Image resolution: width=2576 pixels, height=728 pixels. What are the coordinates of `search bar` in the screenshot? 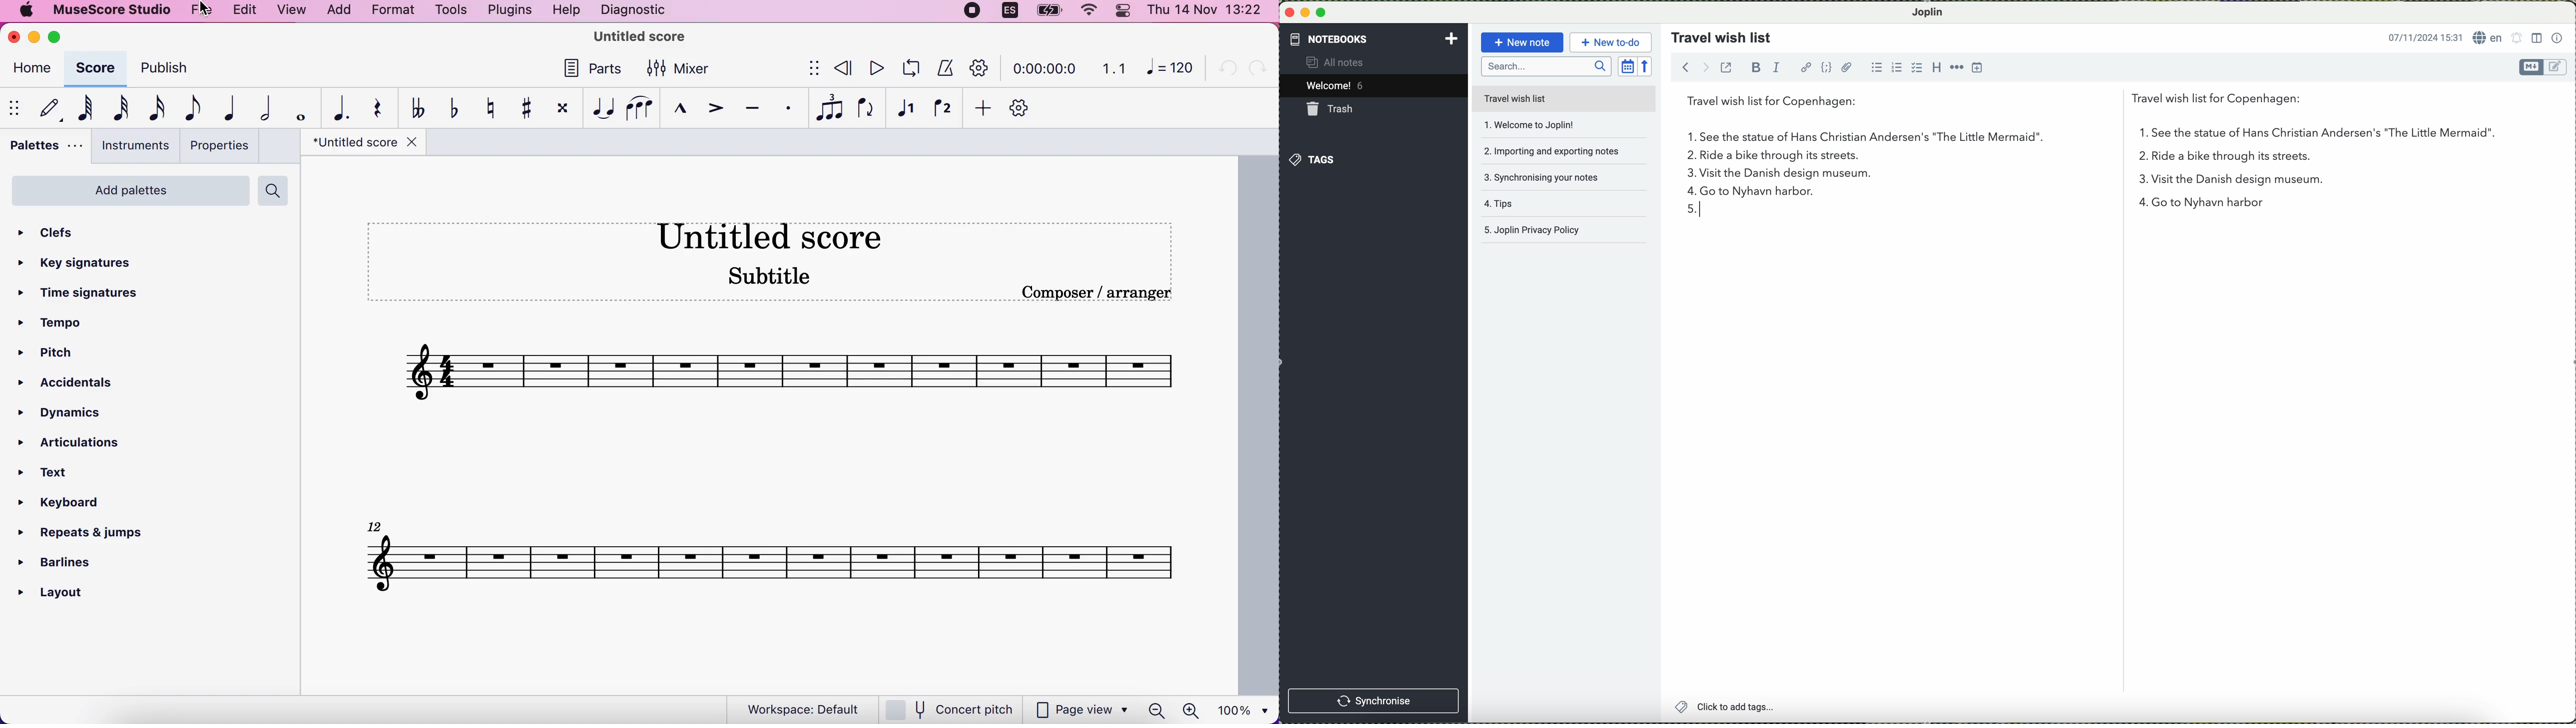 It's located at (1546, 67).